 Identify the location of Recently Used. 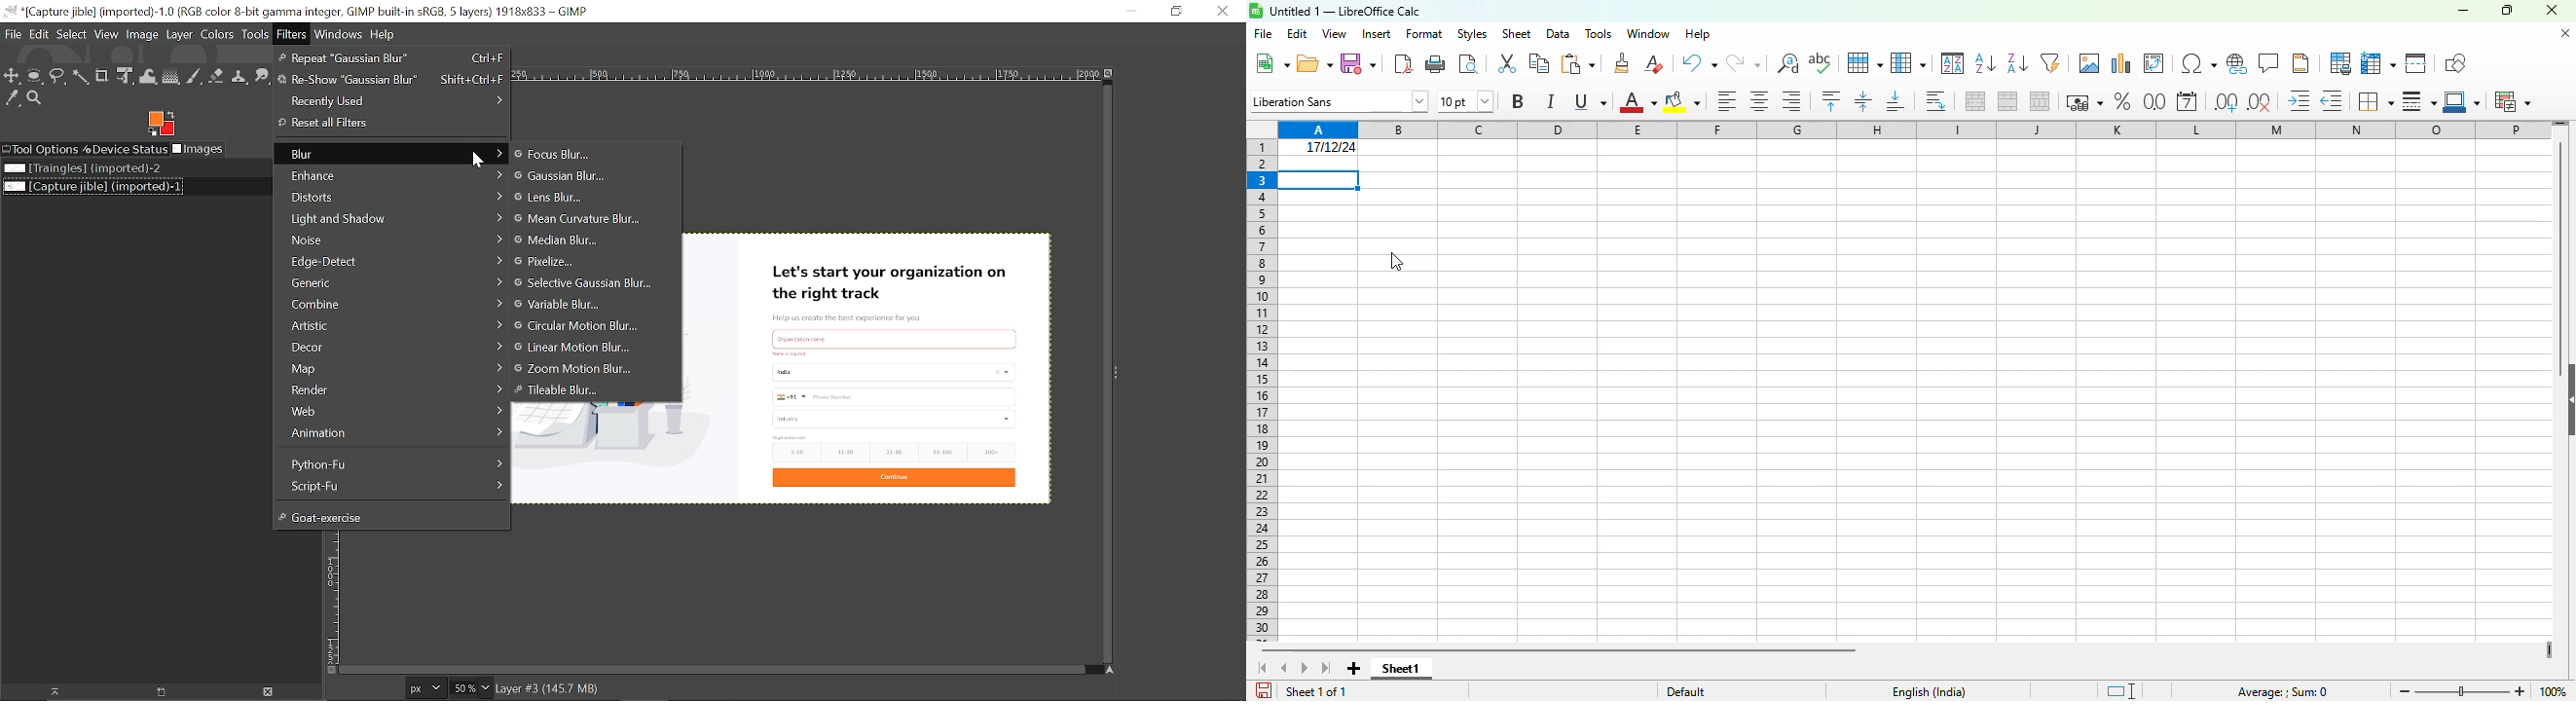
(391, 99).